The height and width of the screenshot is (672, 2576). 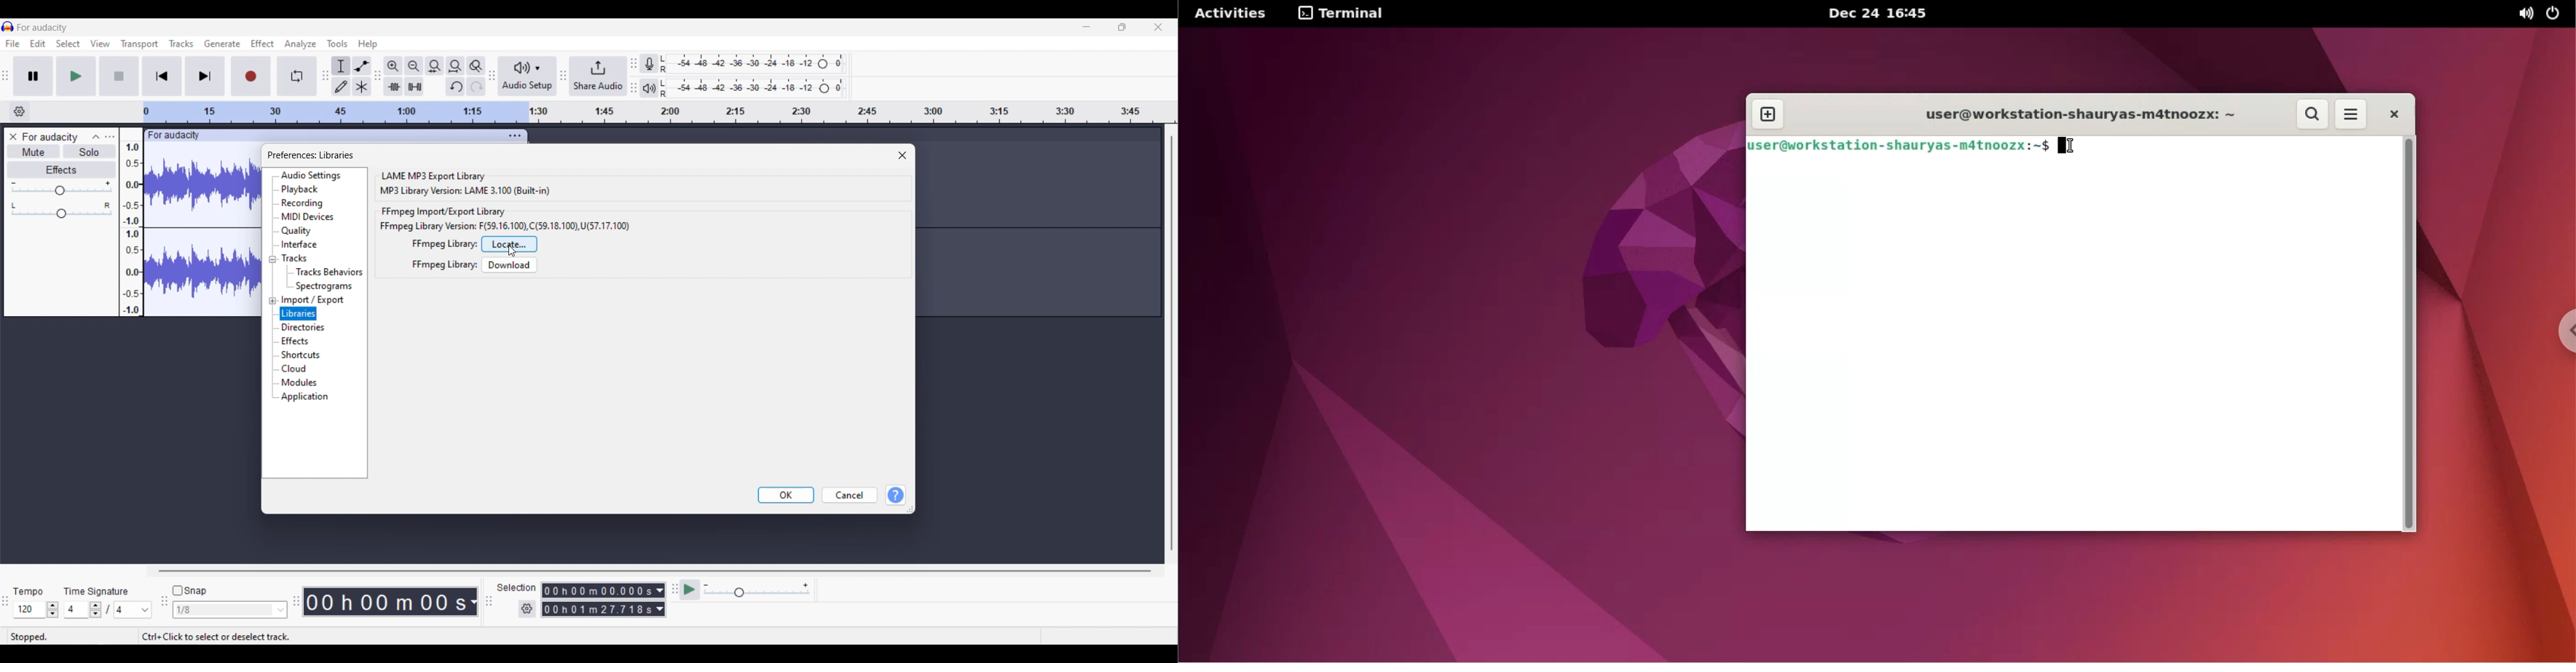 What do you see at coordinates (690, 589) in the screenshot?
I see `play at speed` at bounding box center [690, 589].